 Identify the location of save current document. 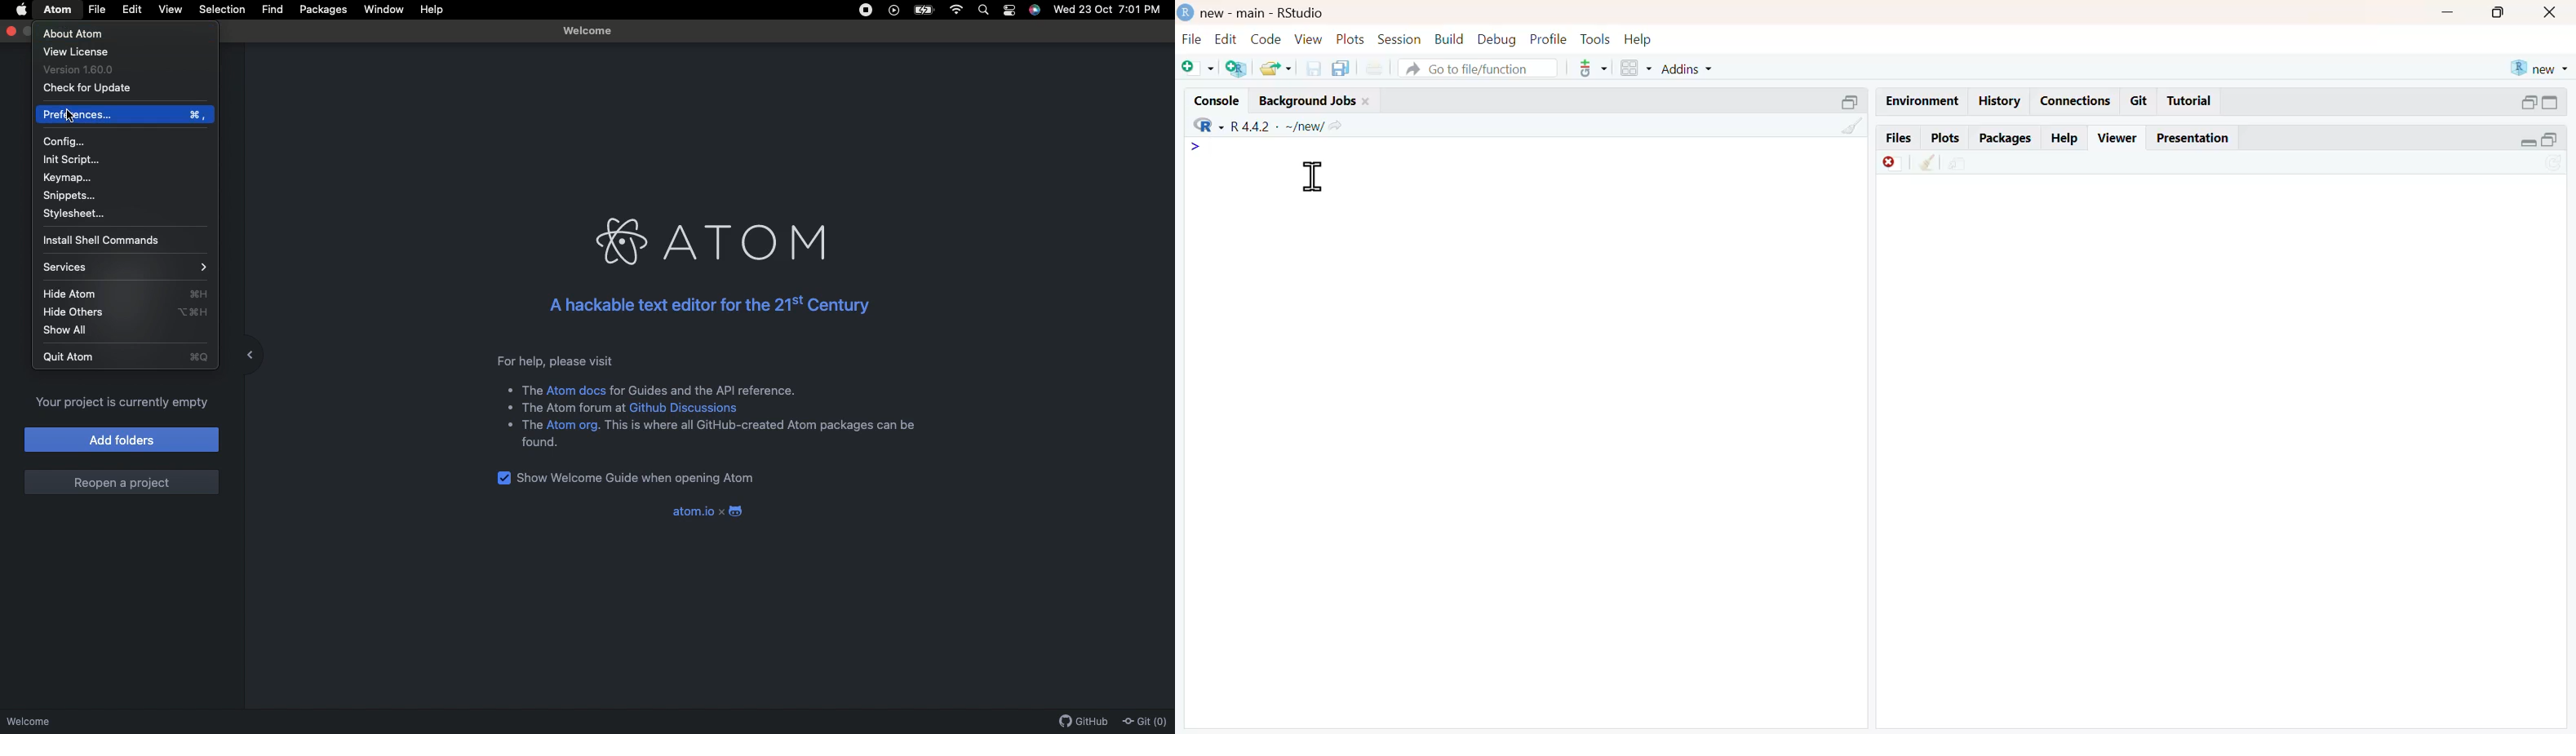
(1313, 68).